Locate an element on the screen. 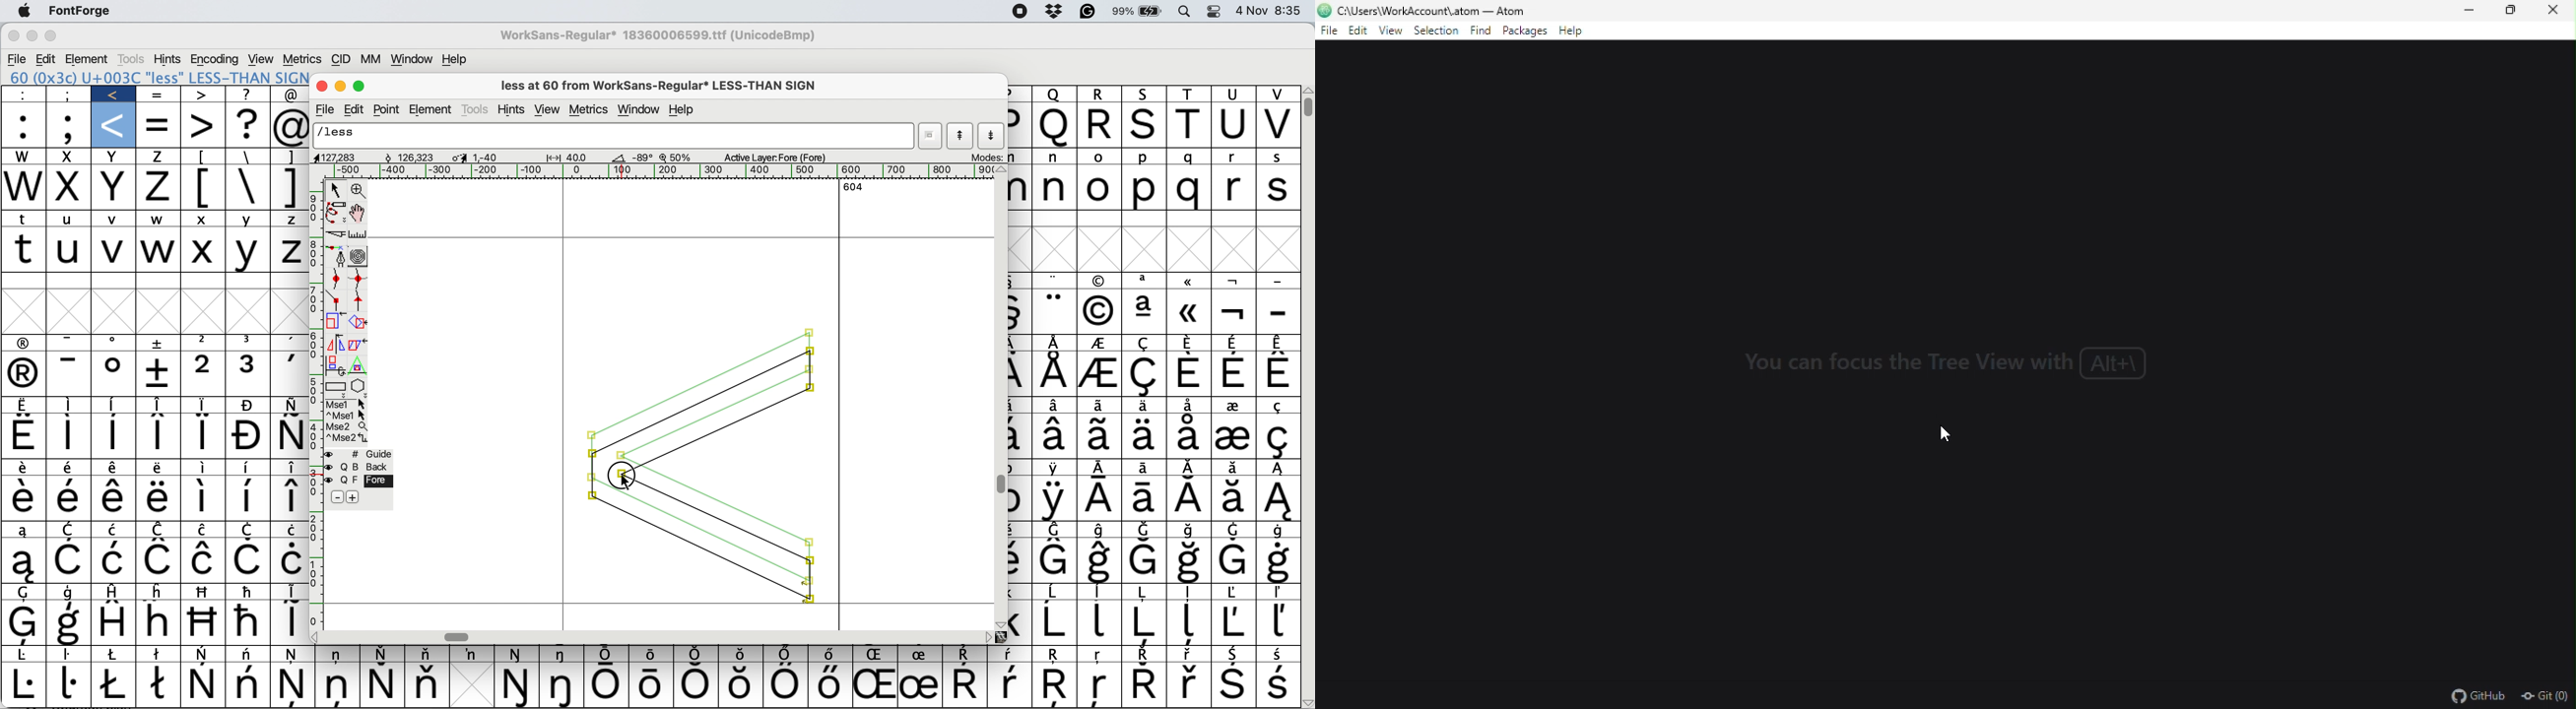 The image size is (2576, 728). Symbol is located at coordinates (71, 684).